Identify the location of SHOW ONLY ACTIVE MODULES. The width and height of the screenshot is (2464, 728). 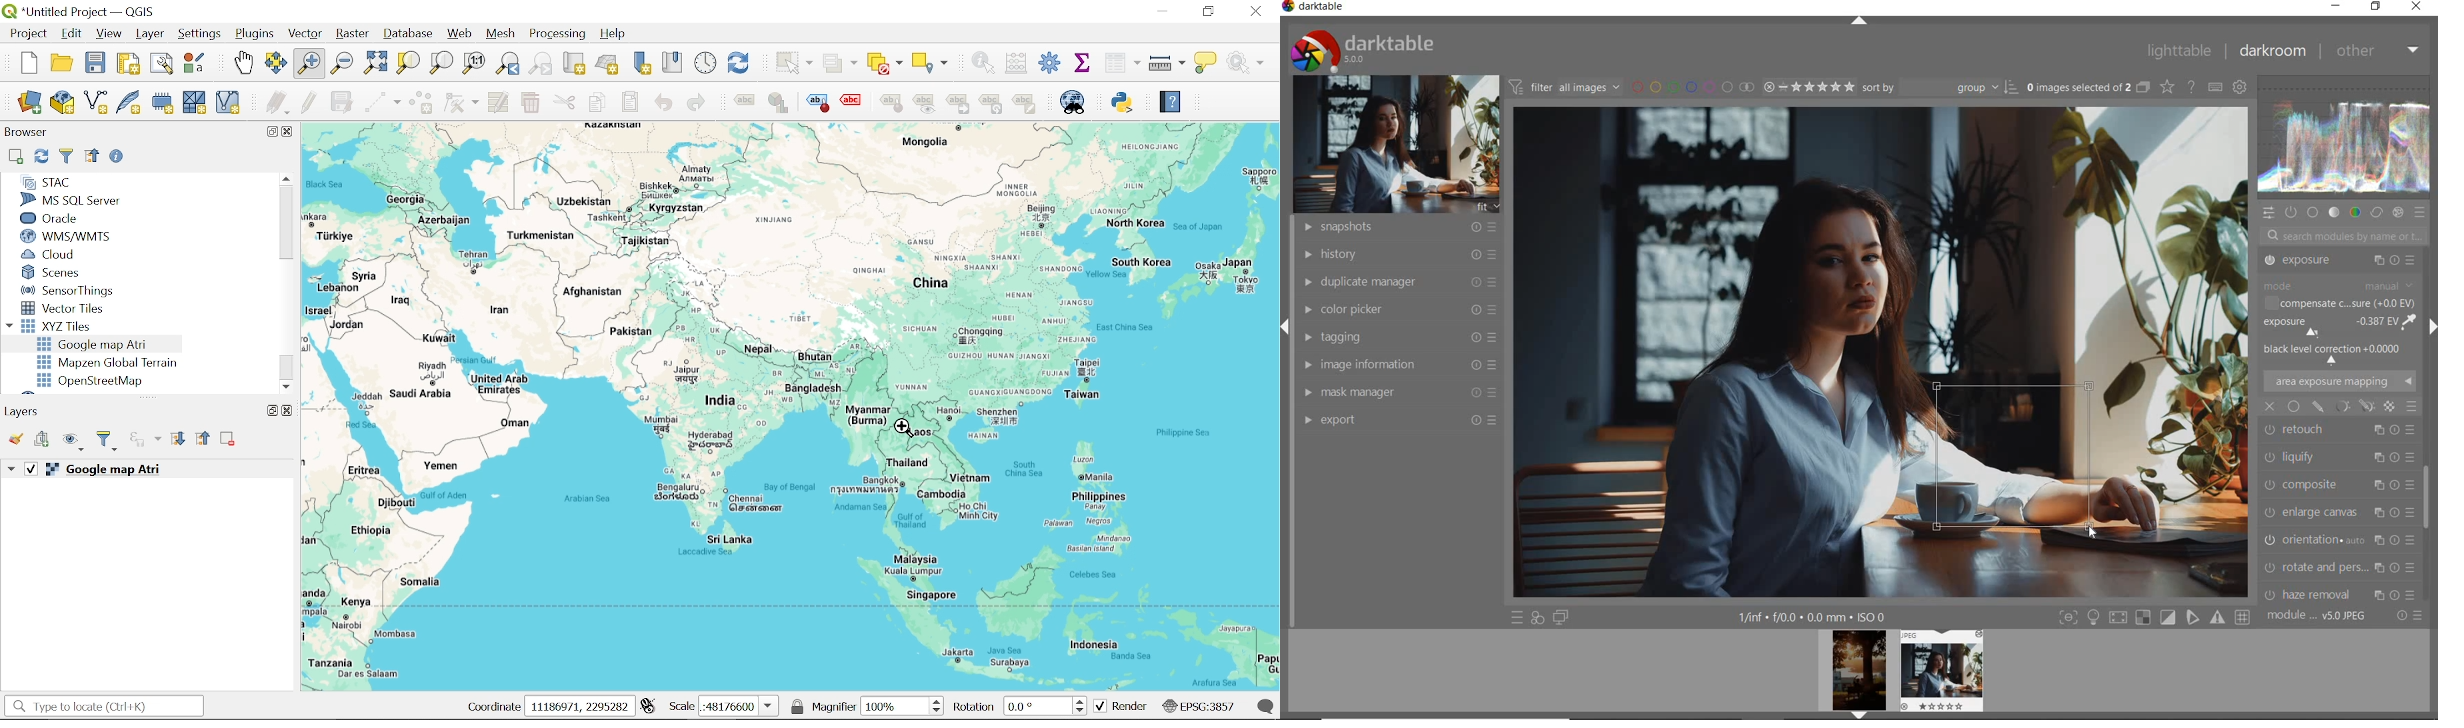
(2291, 213).